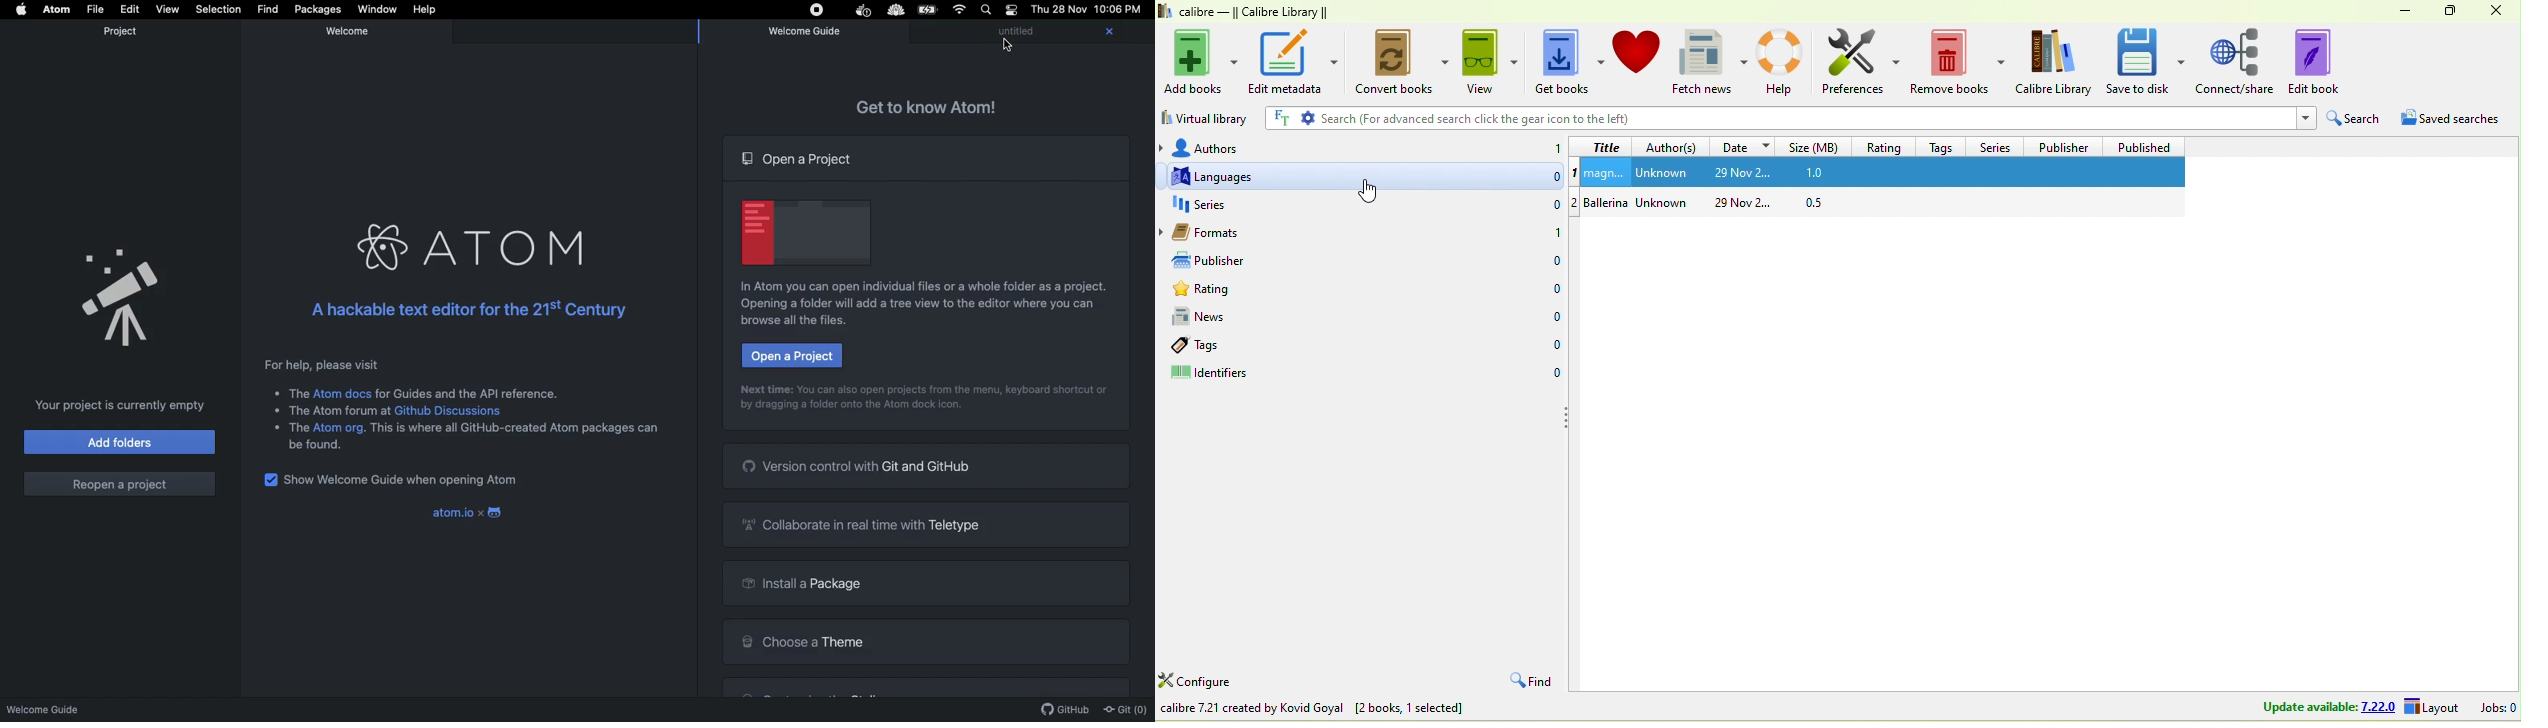 This screenshot has height=728, width=2548. I want to click on Search, so click(984, 10).